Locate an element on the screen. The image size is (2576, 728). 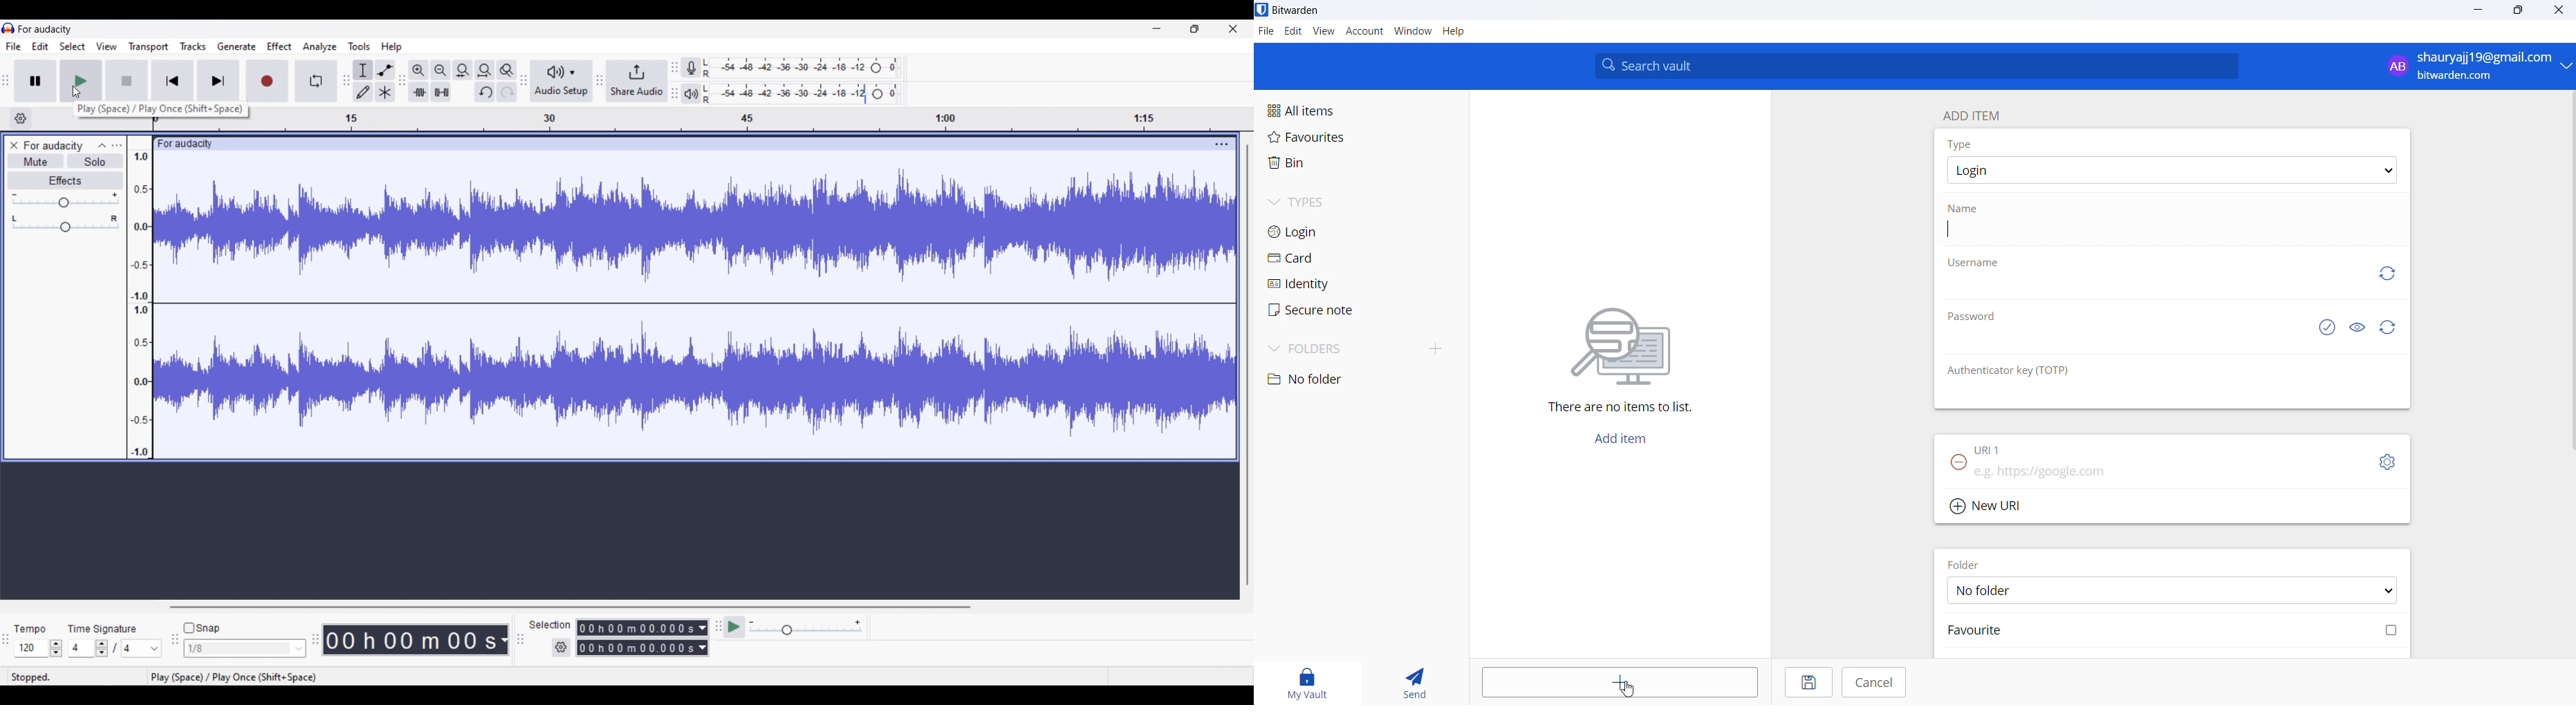
secure note is located at coordinates (1309, 310).